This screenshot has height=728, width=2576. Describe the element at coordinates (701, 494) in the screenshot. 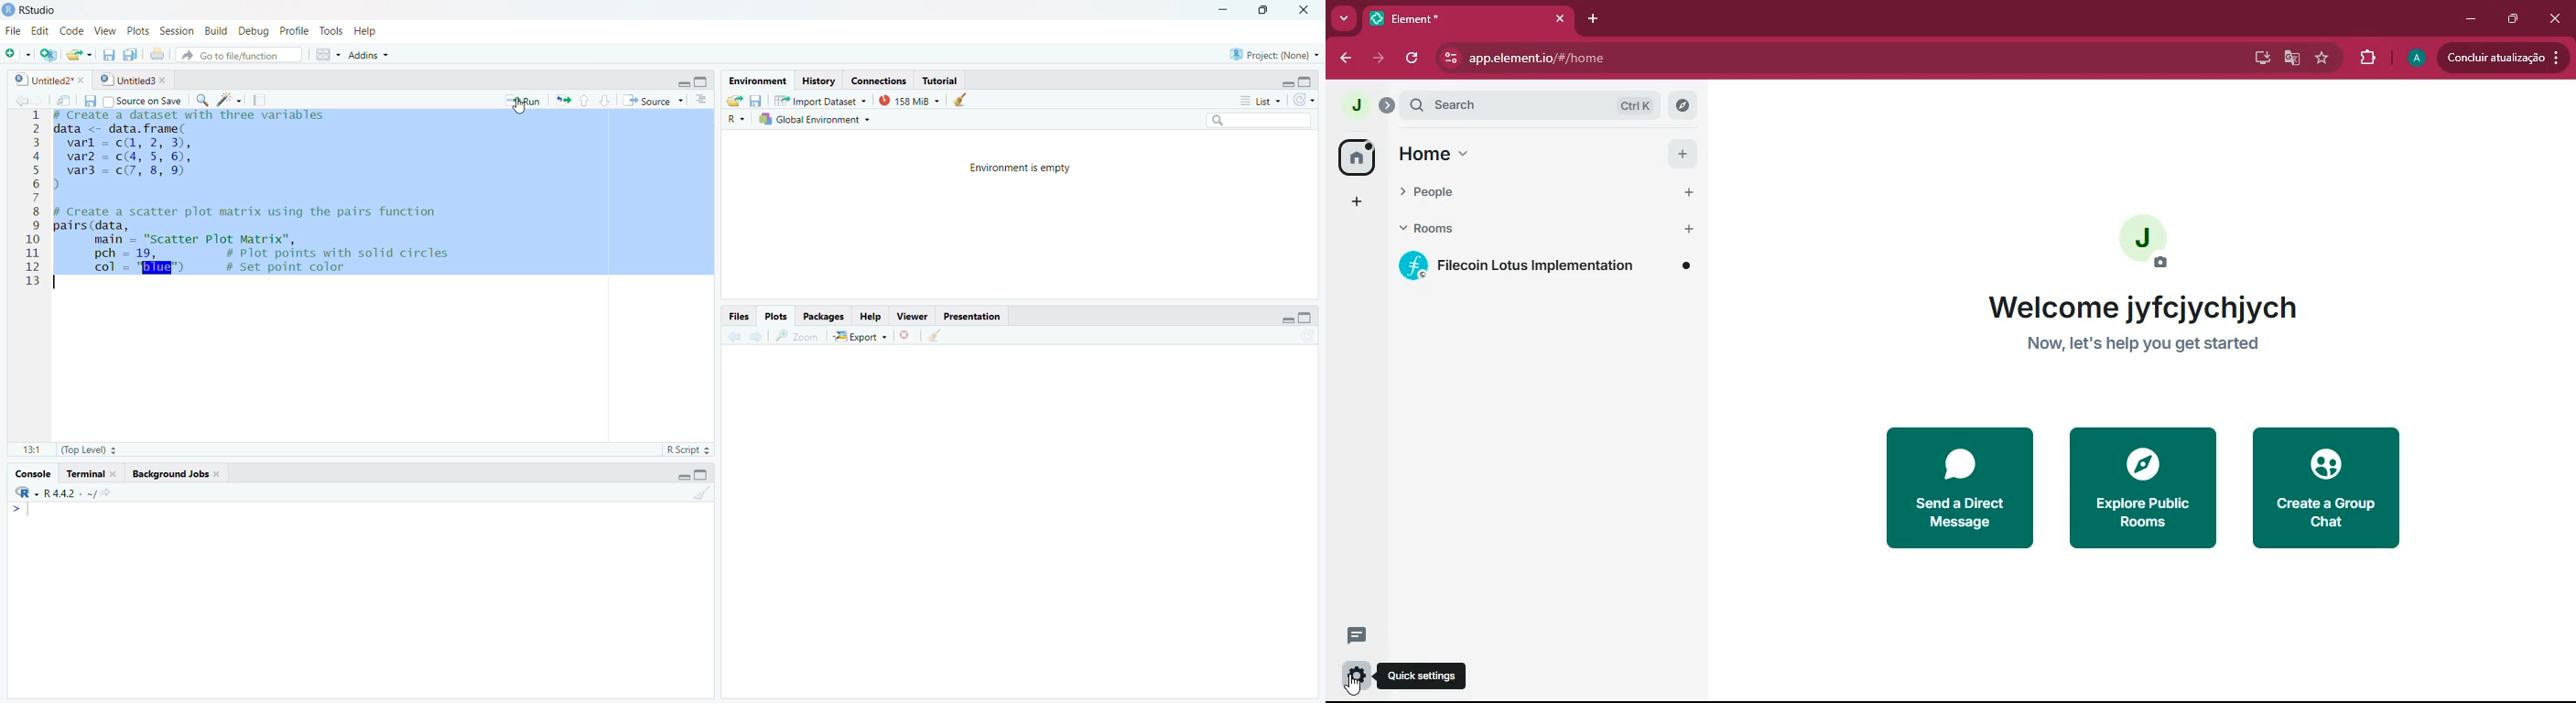

I see `clear console` at that location.